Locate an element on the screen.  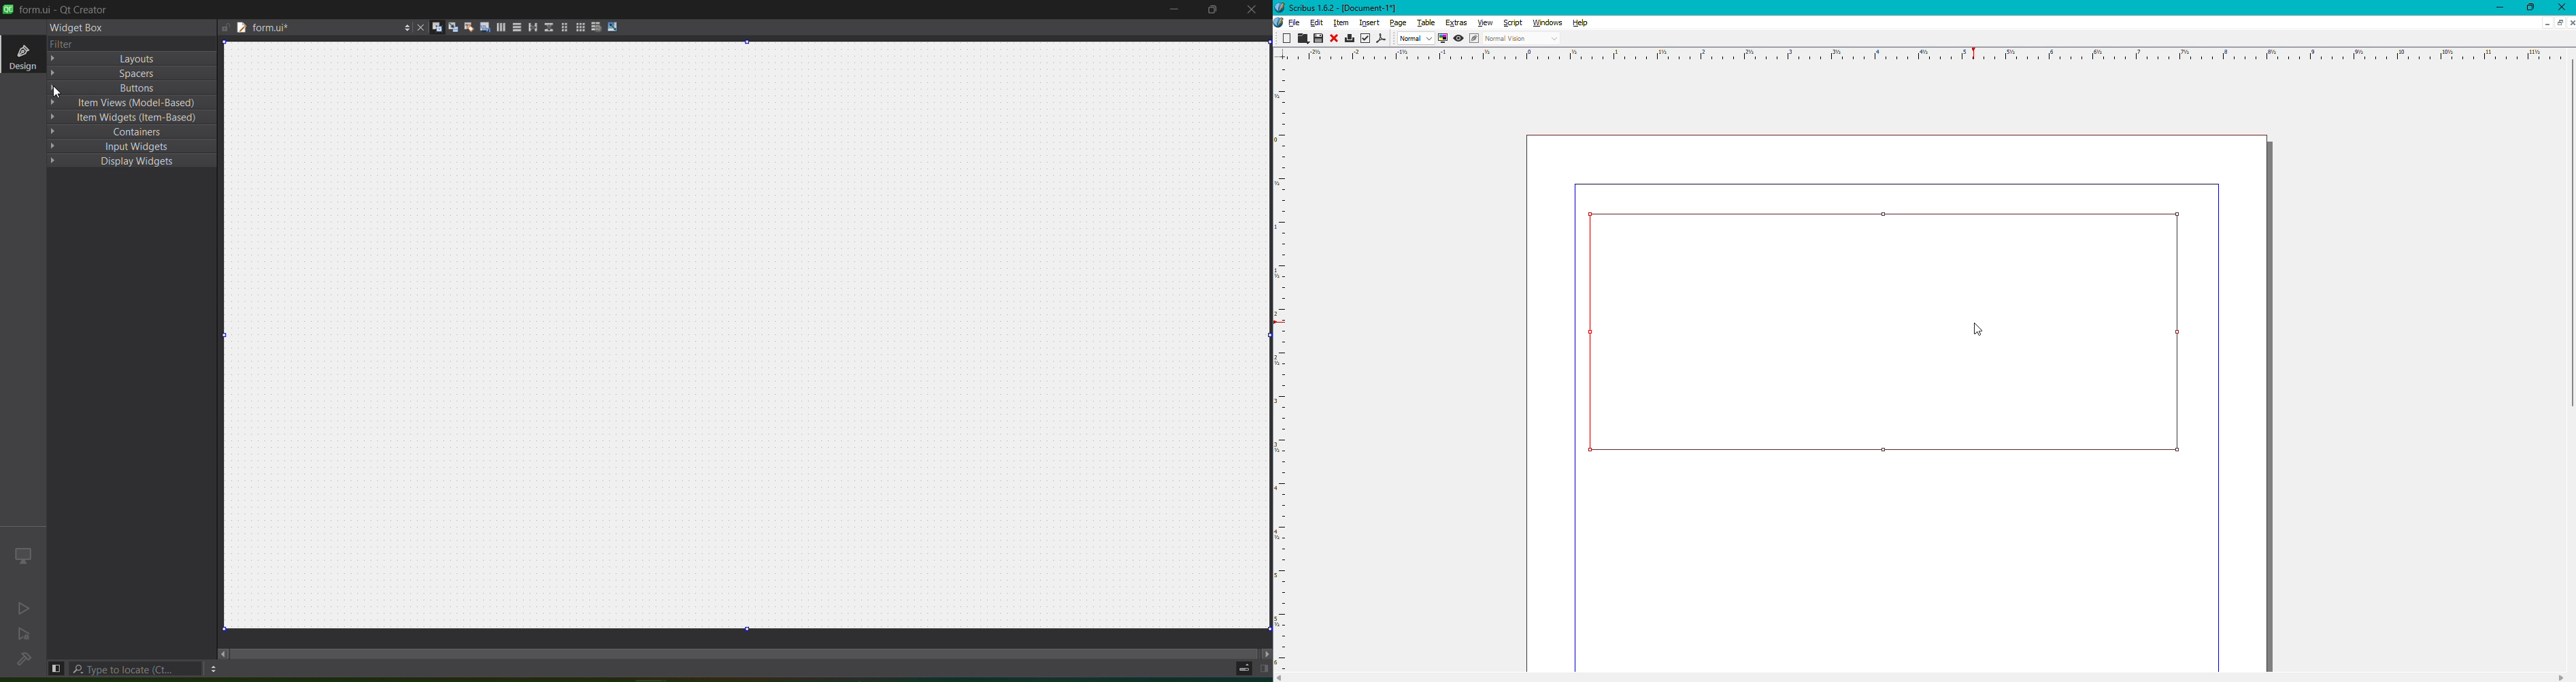
Display Widgets is located at coordinates (133, 161).